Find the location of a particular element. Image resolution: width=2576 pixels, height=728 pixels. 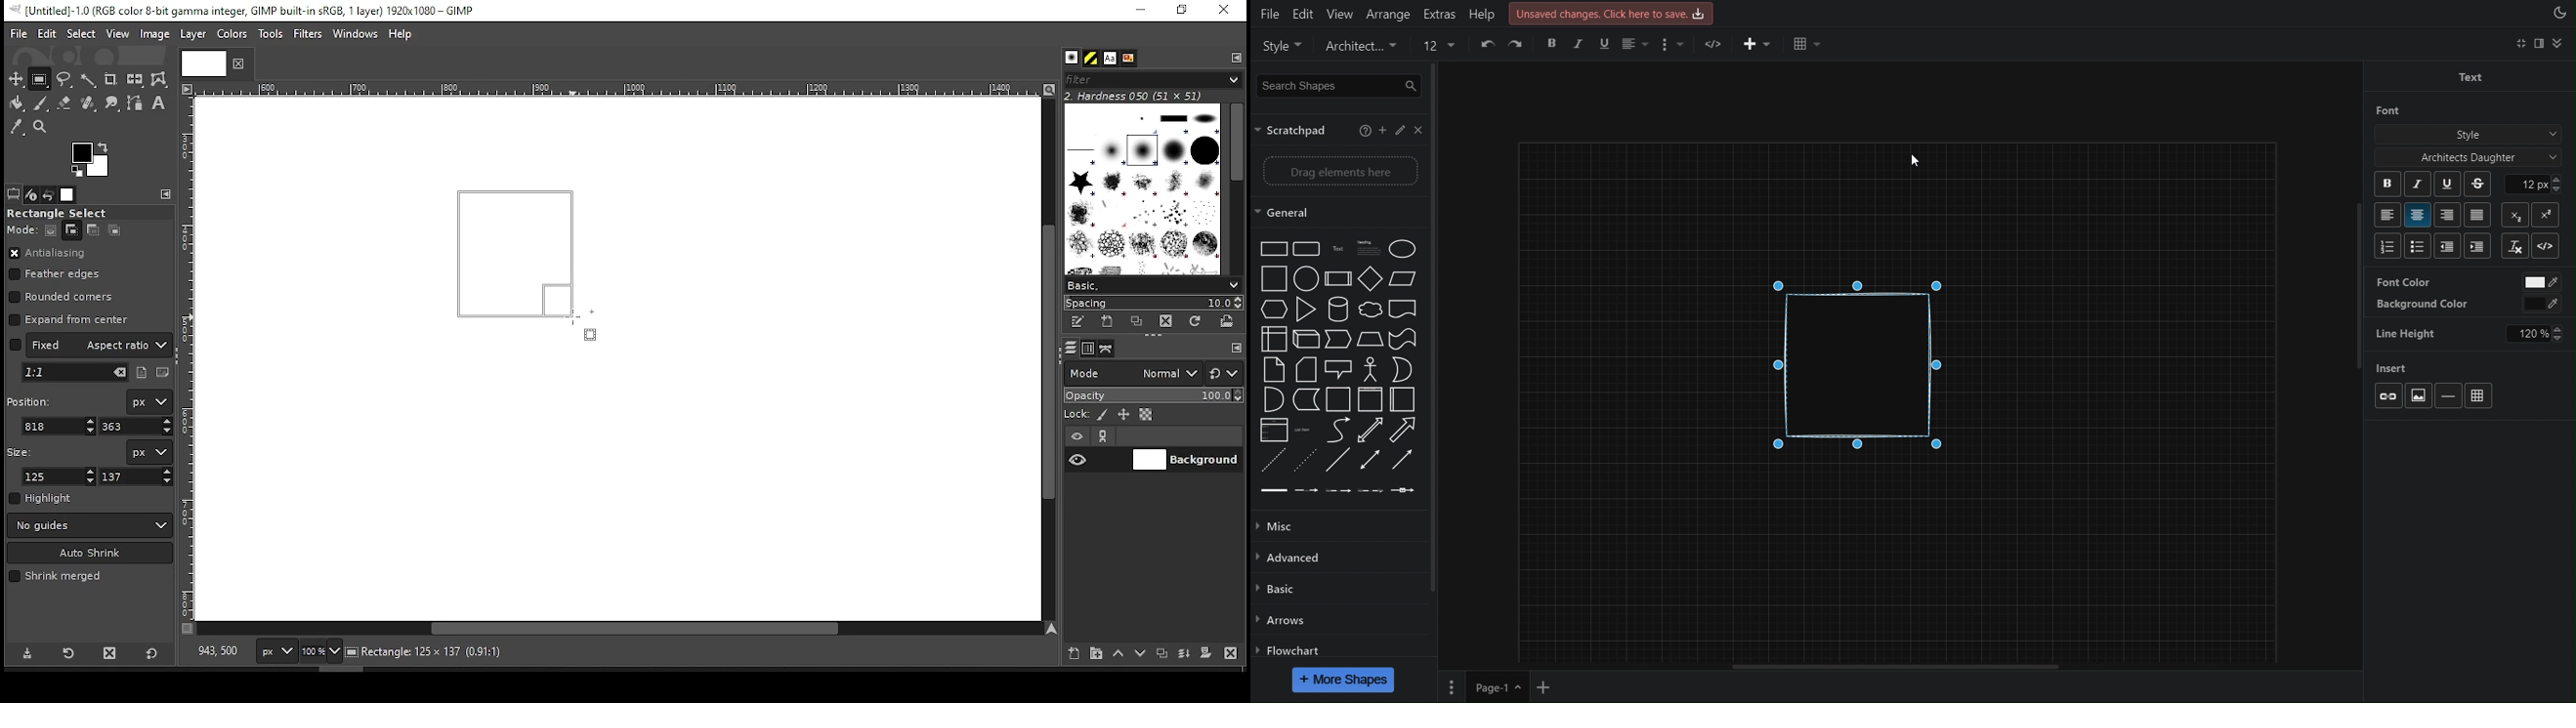

subtract from the current selection is located at coordinates (92, 230).